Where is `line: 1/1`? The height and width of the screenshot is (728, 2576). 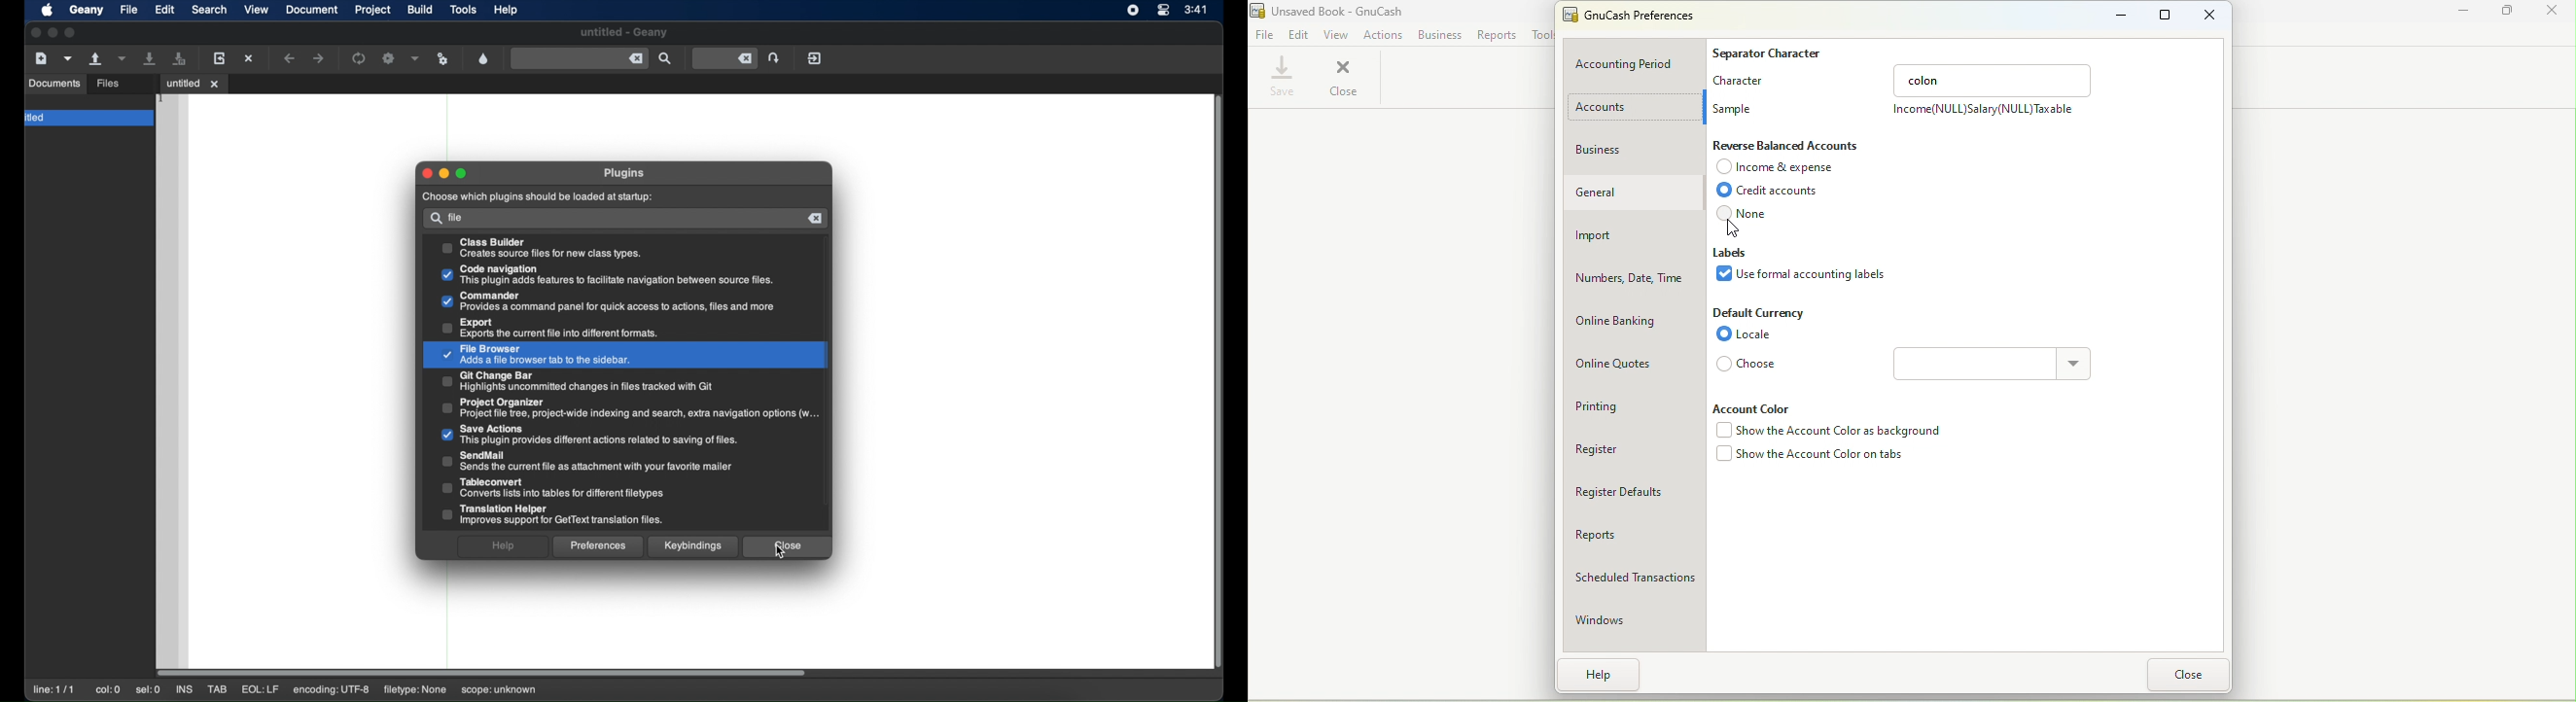 line: 1/1 is located at coordinates (54, 690).